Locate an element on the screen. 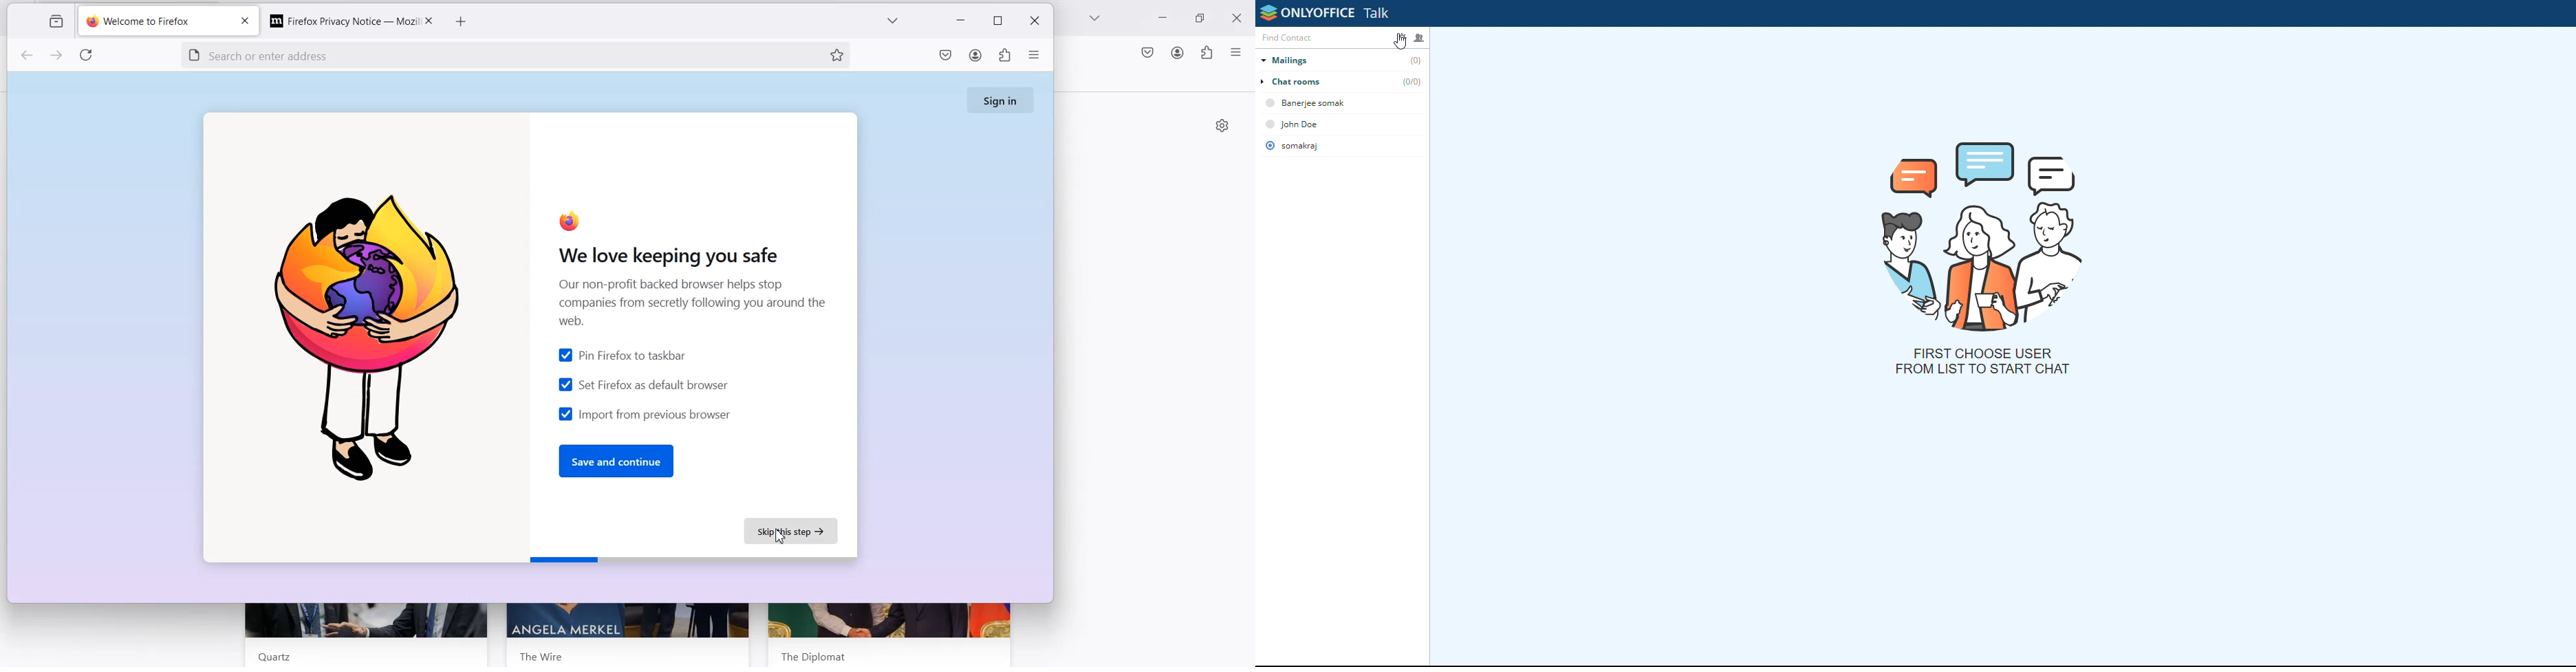 This screenshot has height=672, width=2576. extensions is located at coordinates (1003, 58).